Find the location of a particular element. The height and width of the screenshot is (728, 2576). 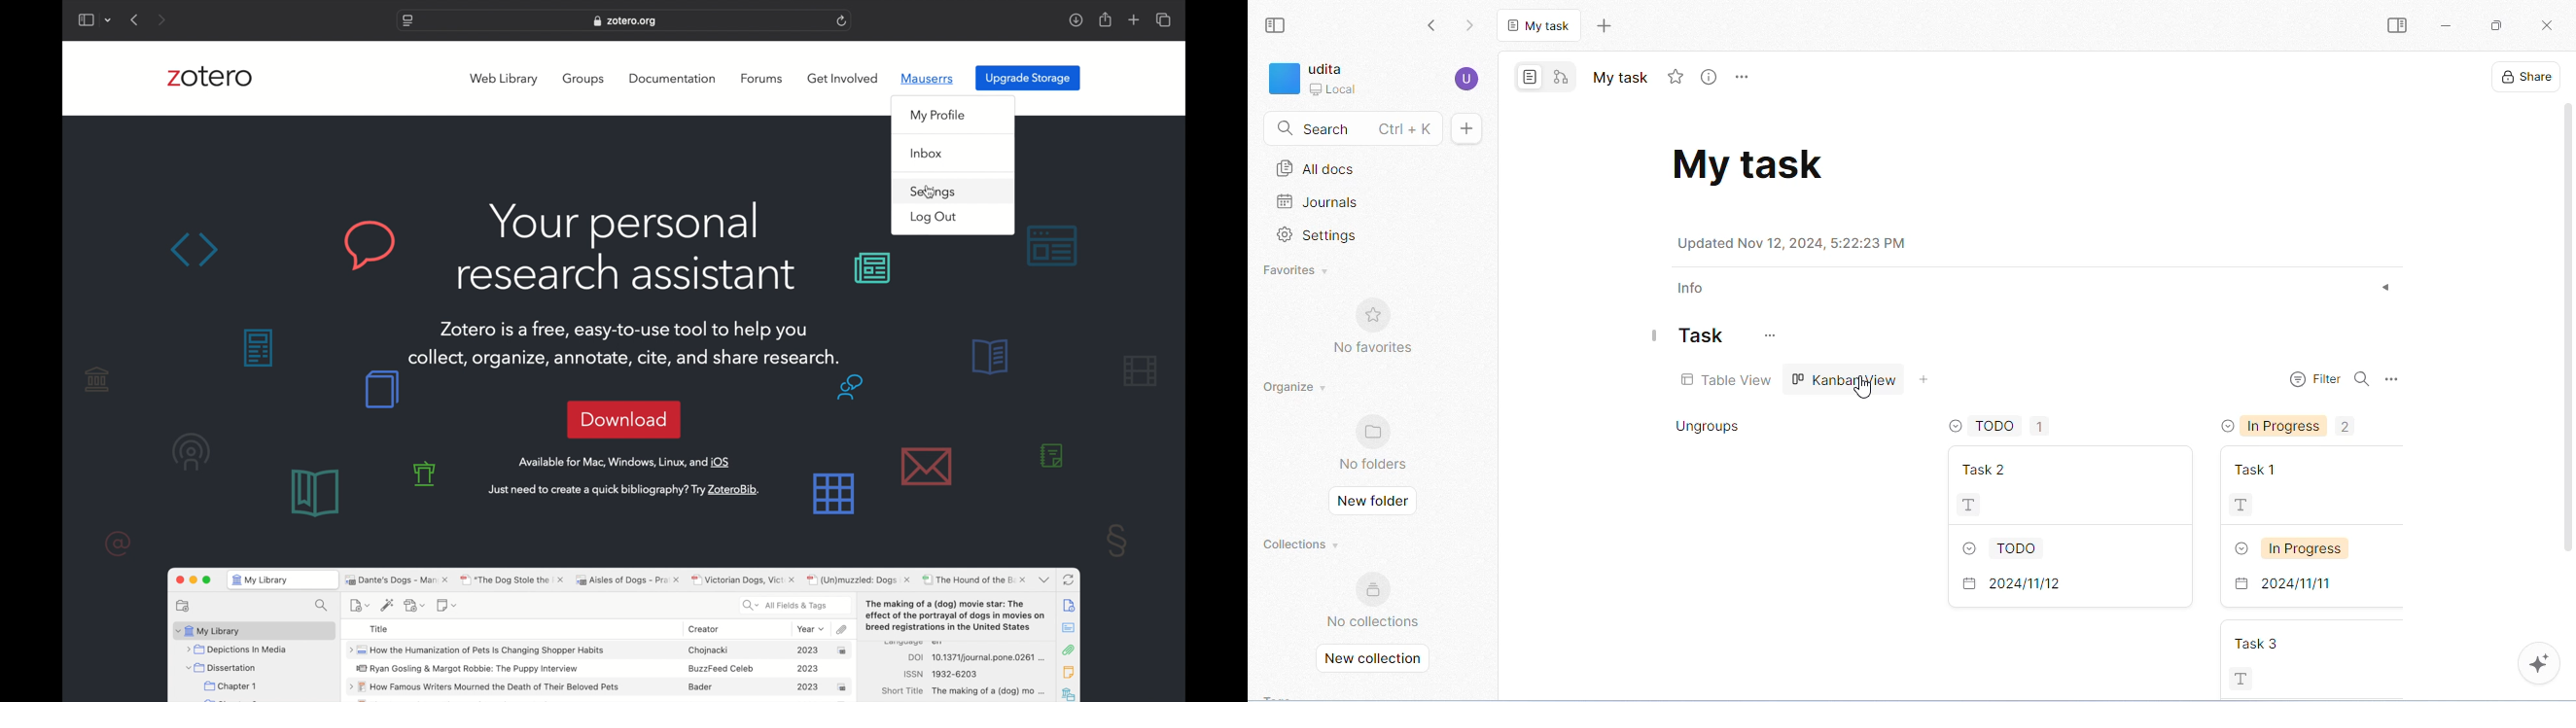

journals is located at coordinates (1318, 202).